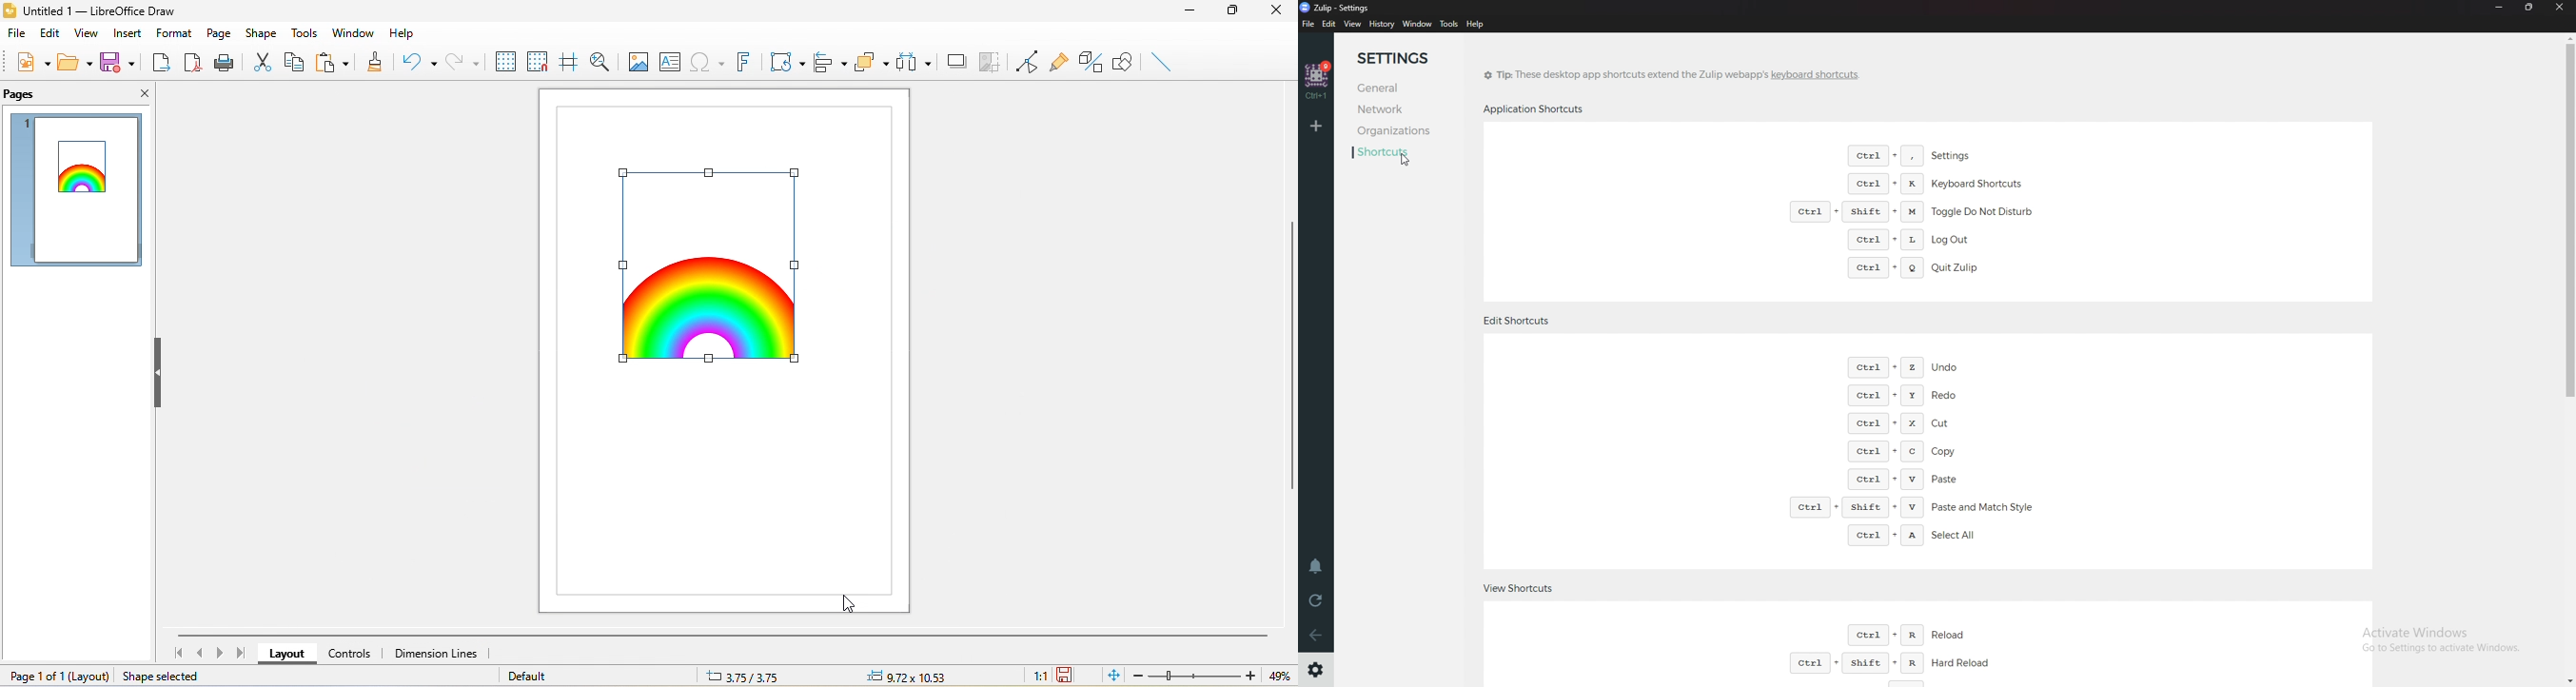 The image size is (2576, 700). What do you see at coordinates (198, 653) in the screenshot?
I see `previous page` at bounding box center [198, 653].